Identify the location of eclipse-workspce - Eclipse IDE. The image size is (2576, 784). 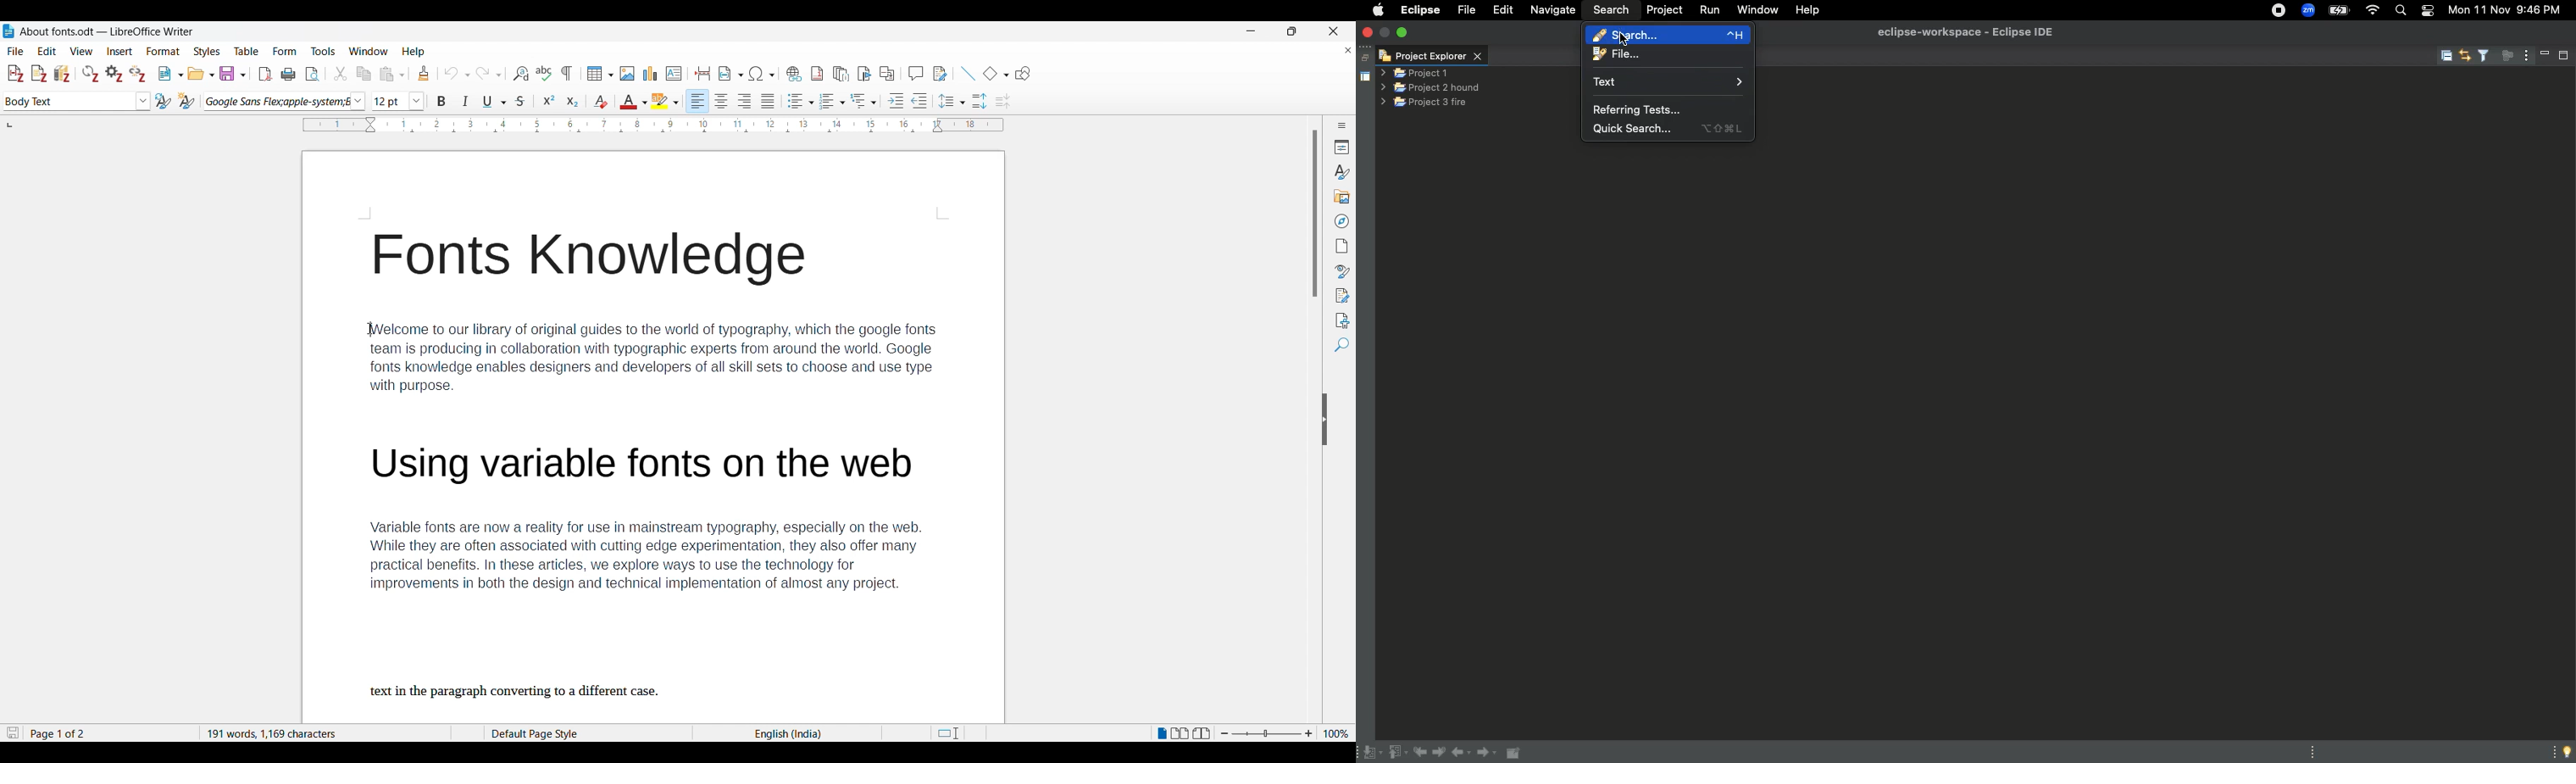
(1979, 33).